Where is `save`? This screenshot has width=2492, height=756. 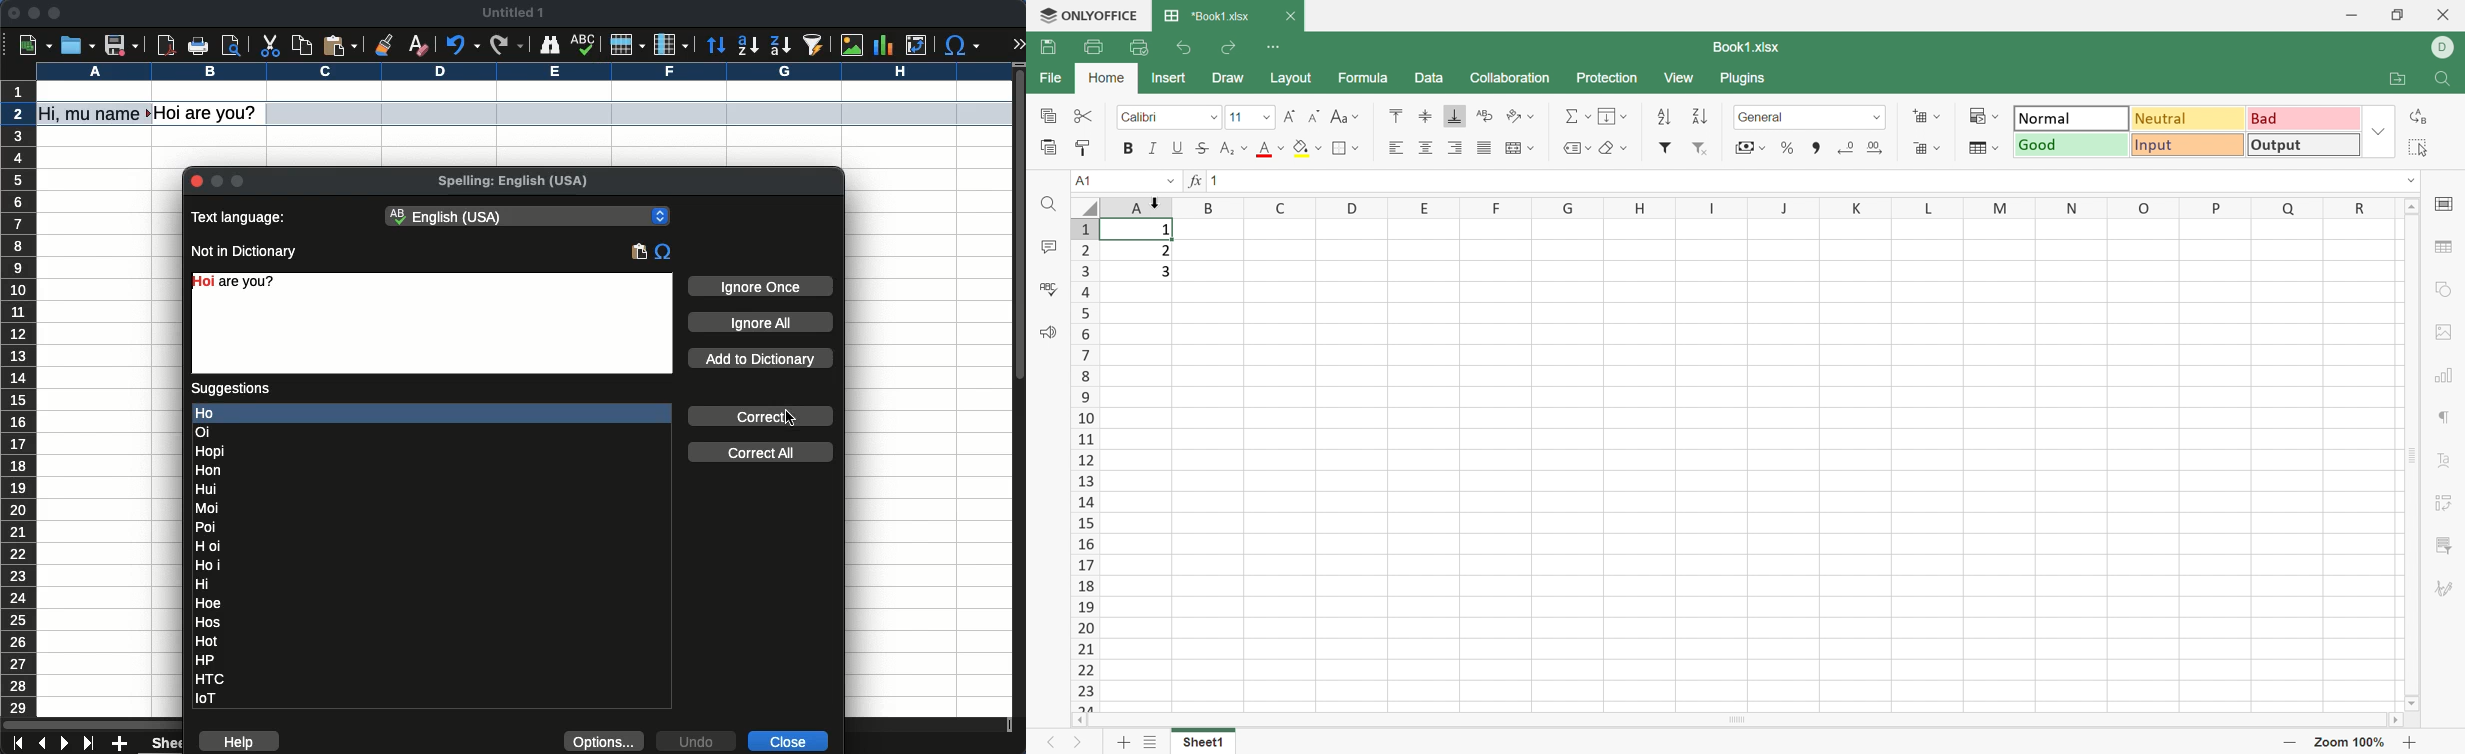
save is located at coordinates (122, 45).